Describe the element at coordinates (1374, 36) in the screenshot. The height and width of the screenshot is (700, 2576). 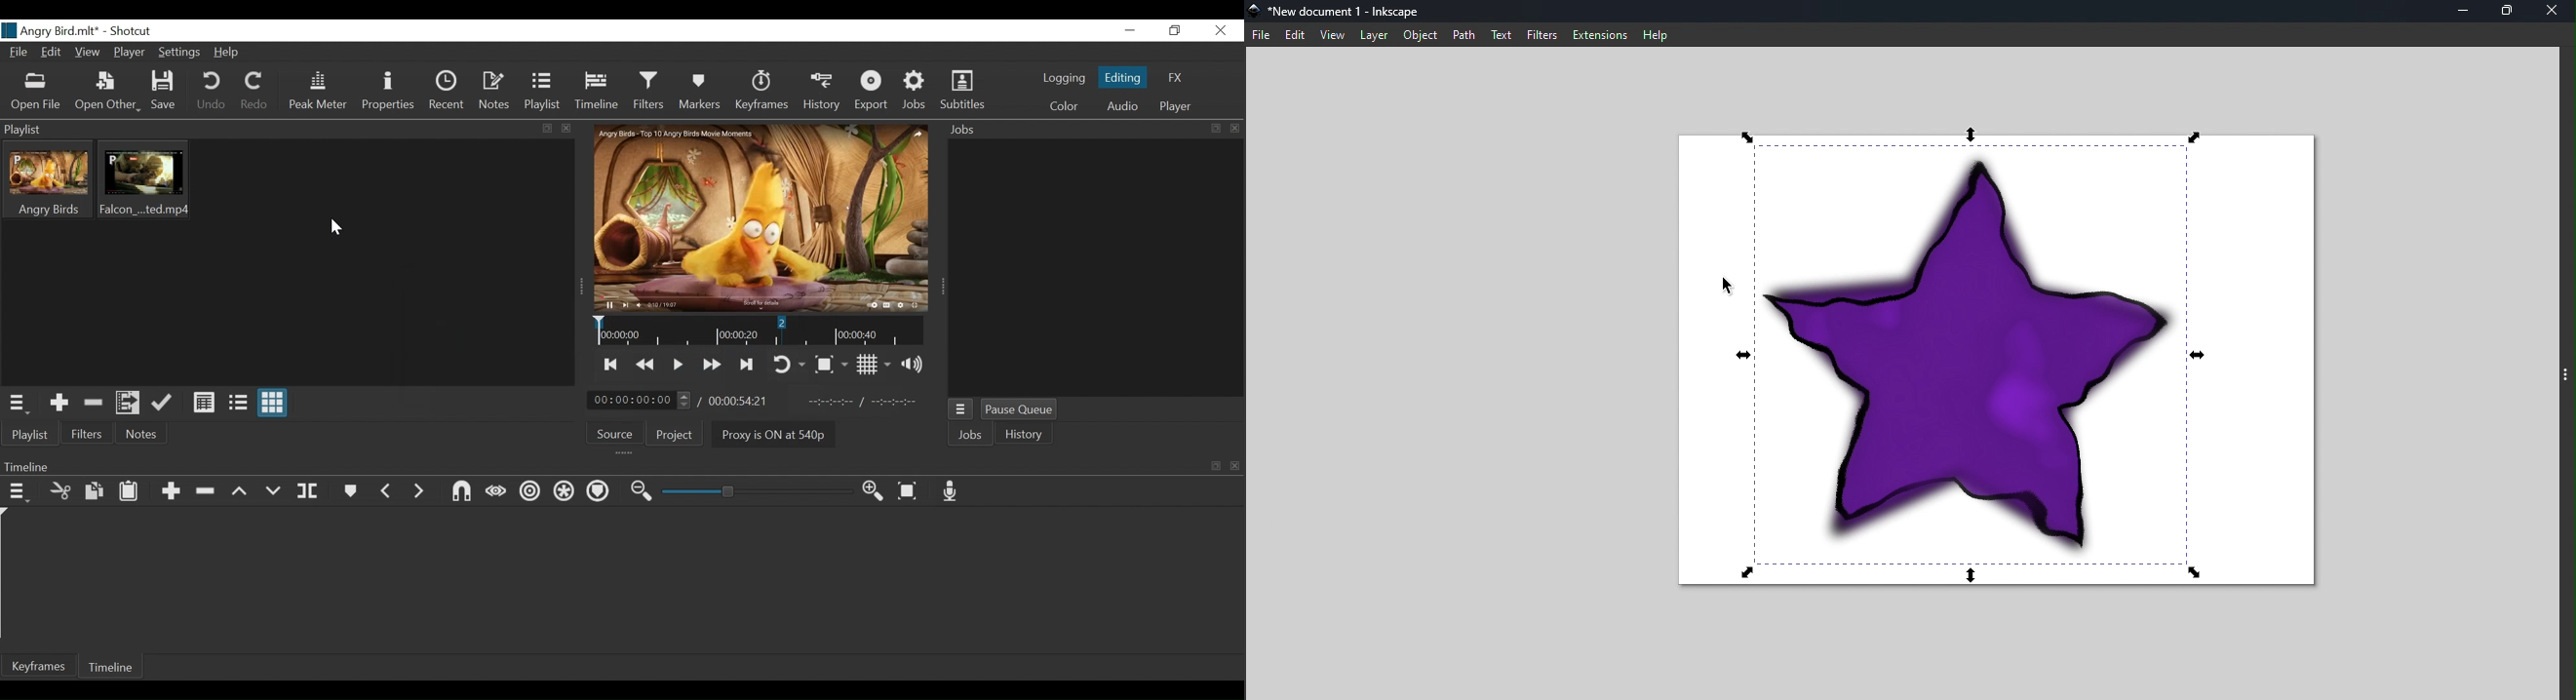
I see `Layer` at that location.